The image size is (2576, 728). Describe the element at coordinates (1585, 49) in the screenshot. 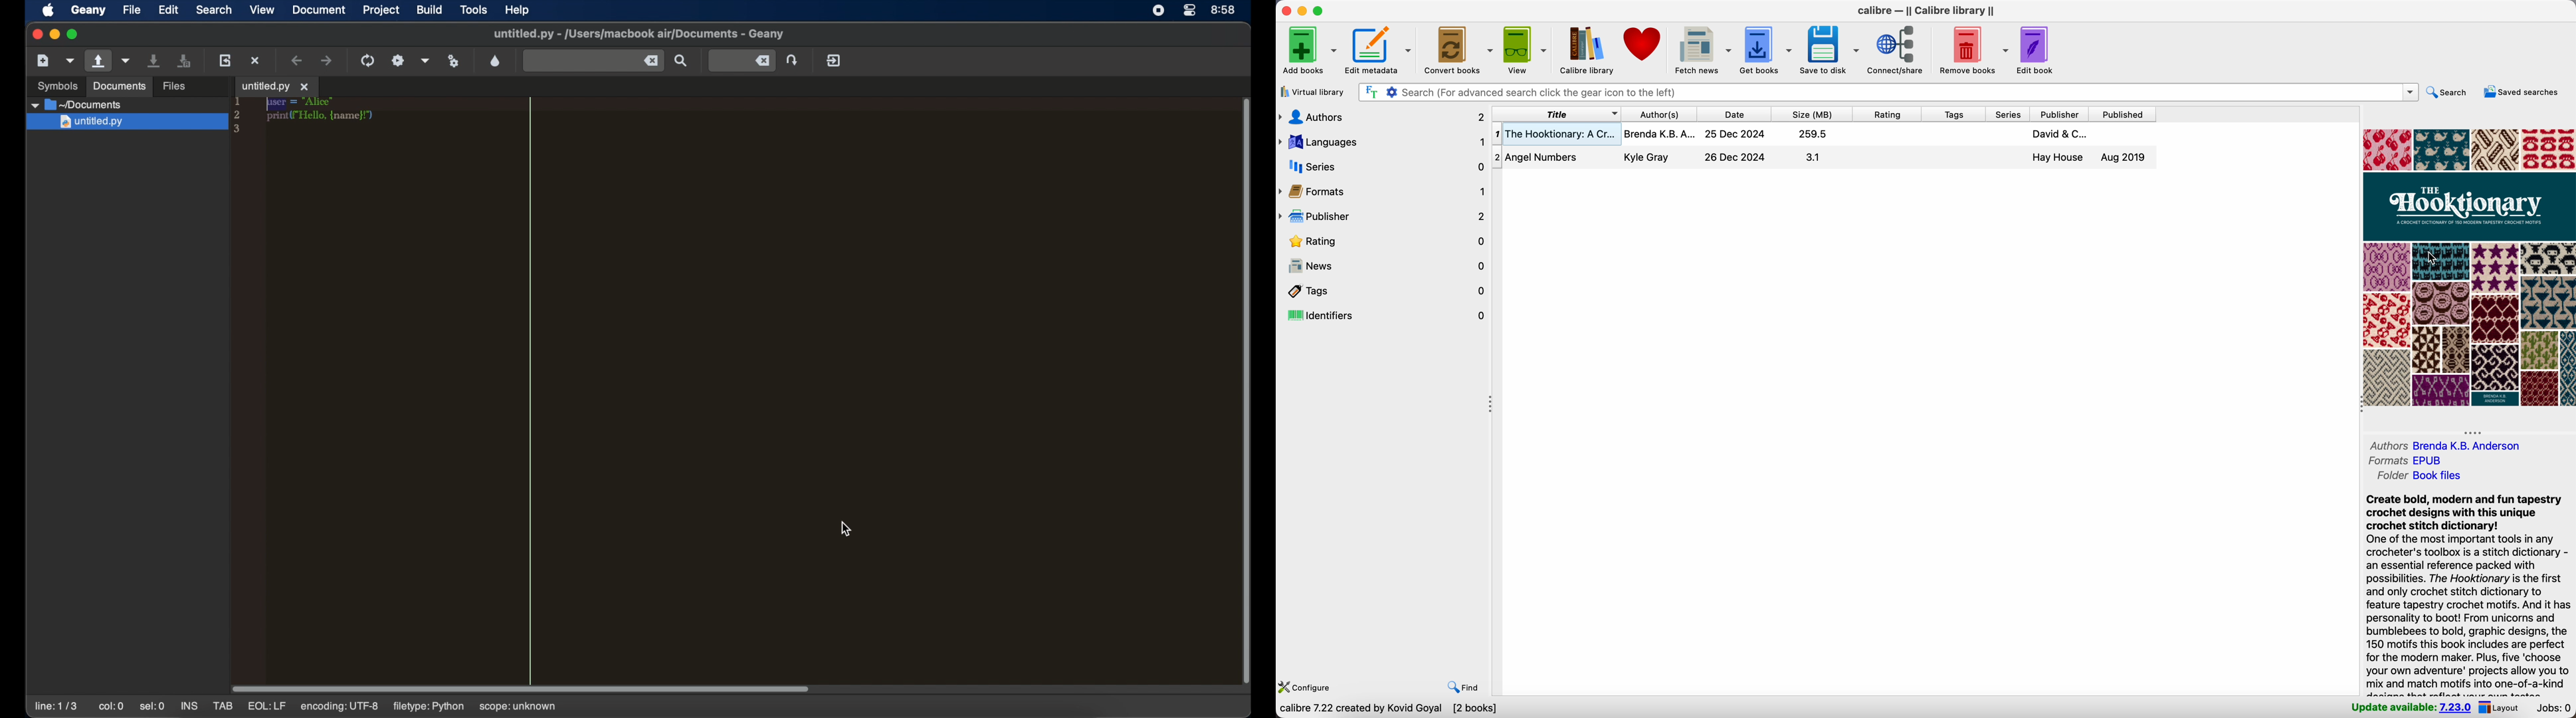

I see `Calibre library` at that location.